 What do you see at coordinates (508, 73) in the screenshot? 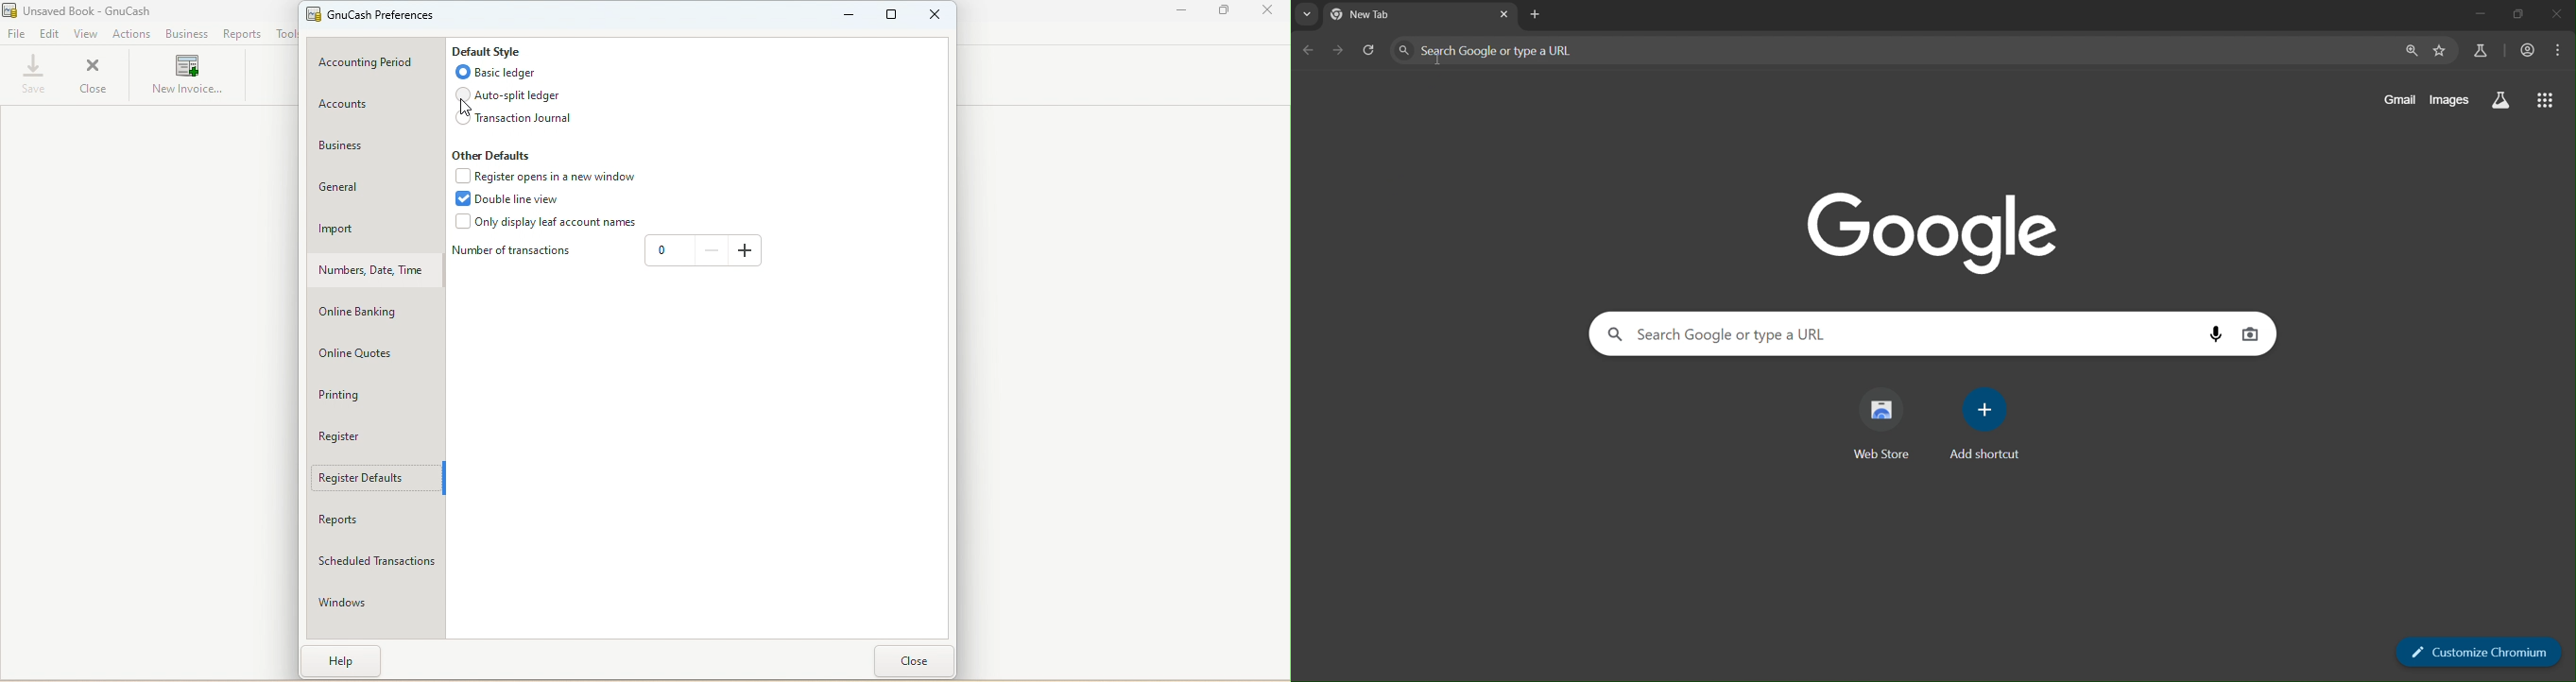
I see `Basic ledger` at bounding box center [508, 73].